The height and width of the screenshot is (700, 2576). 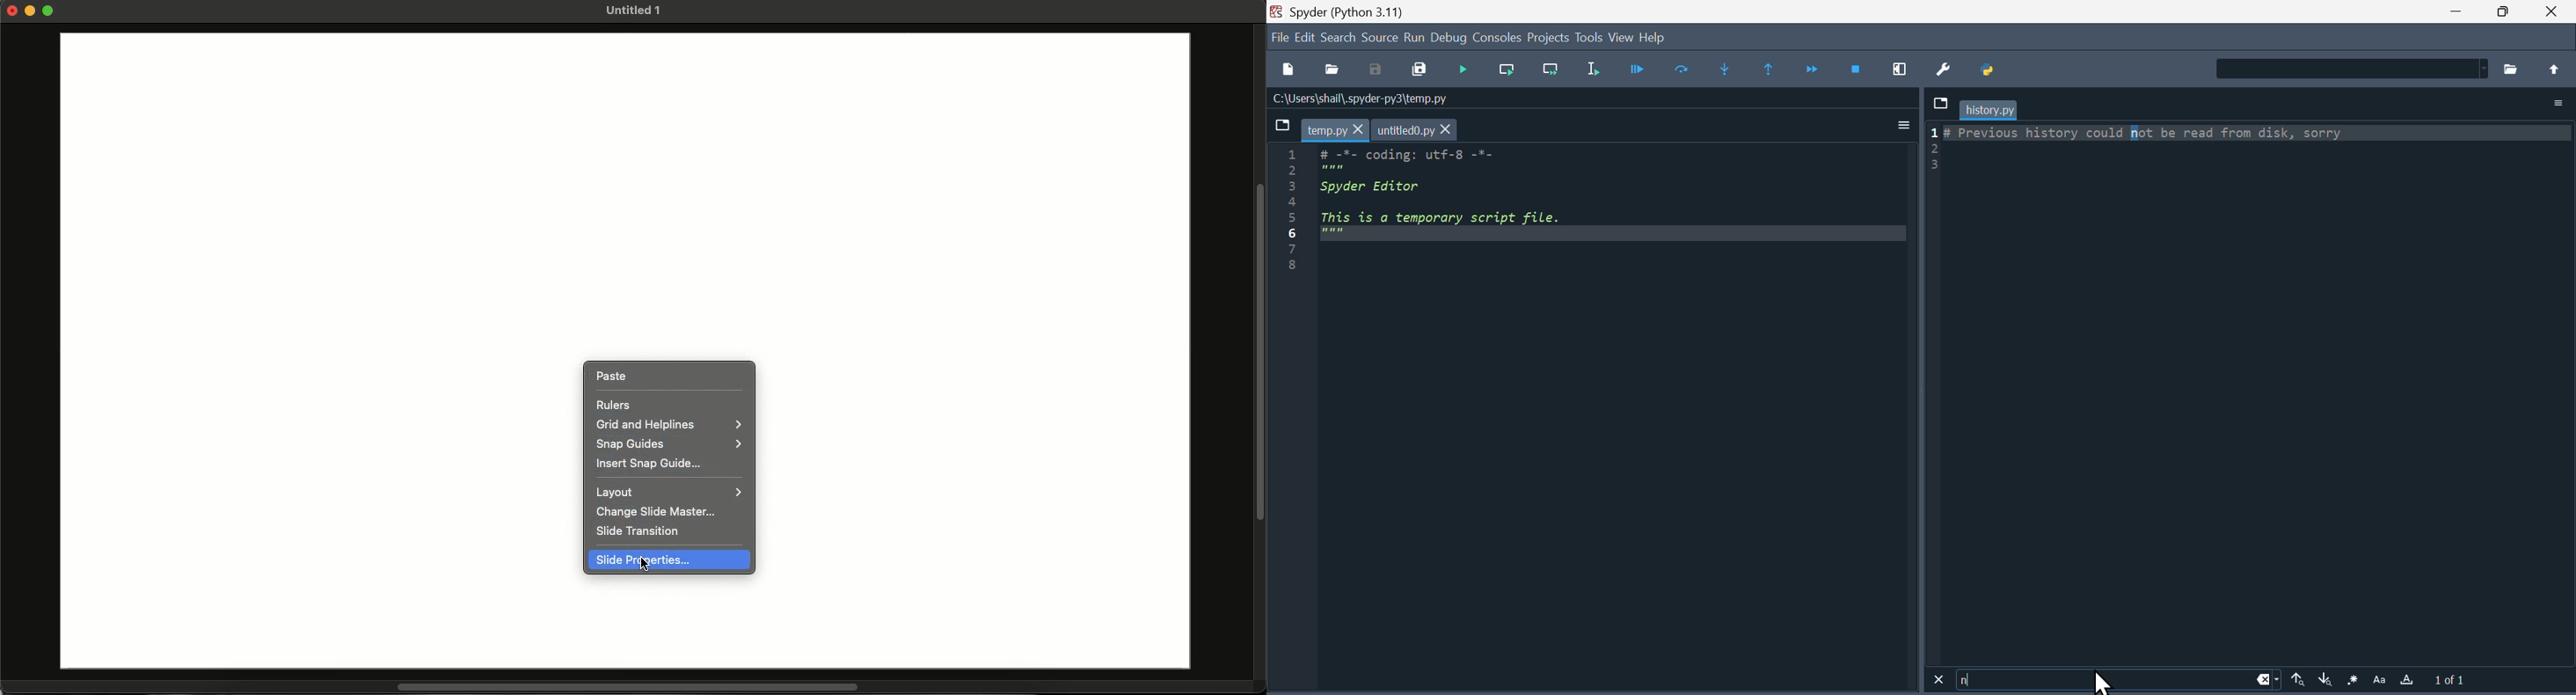 What do you see at coordinates (1769, 68) in the screenshot?
I see `Execute until same function returns` at bounding box center [1769, 68].